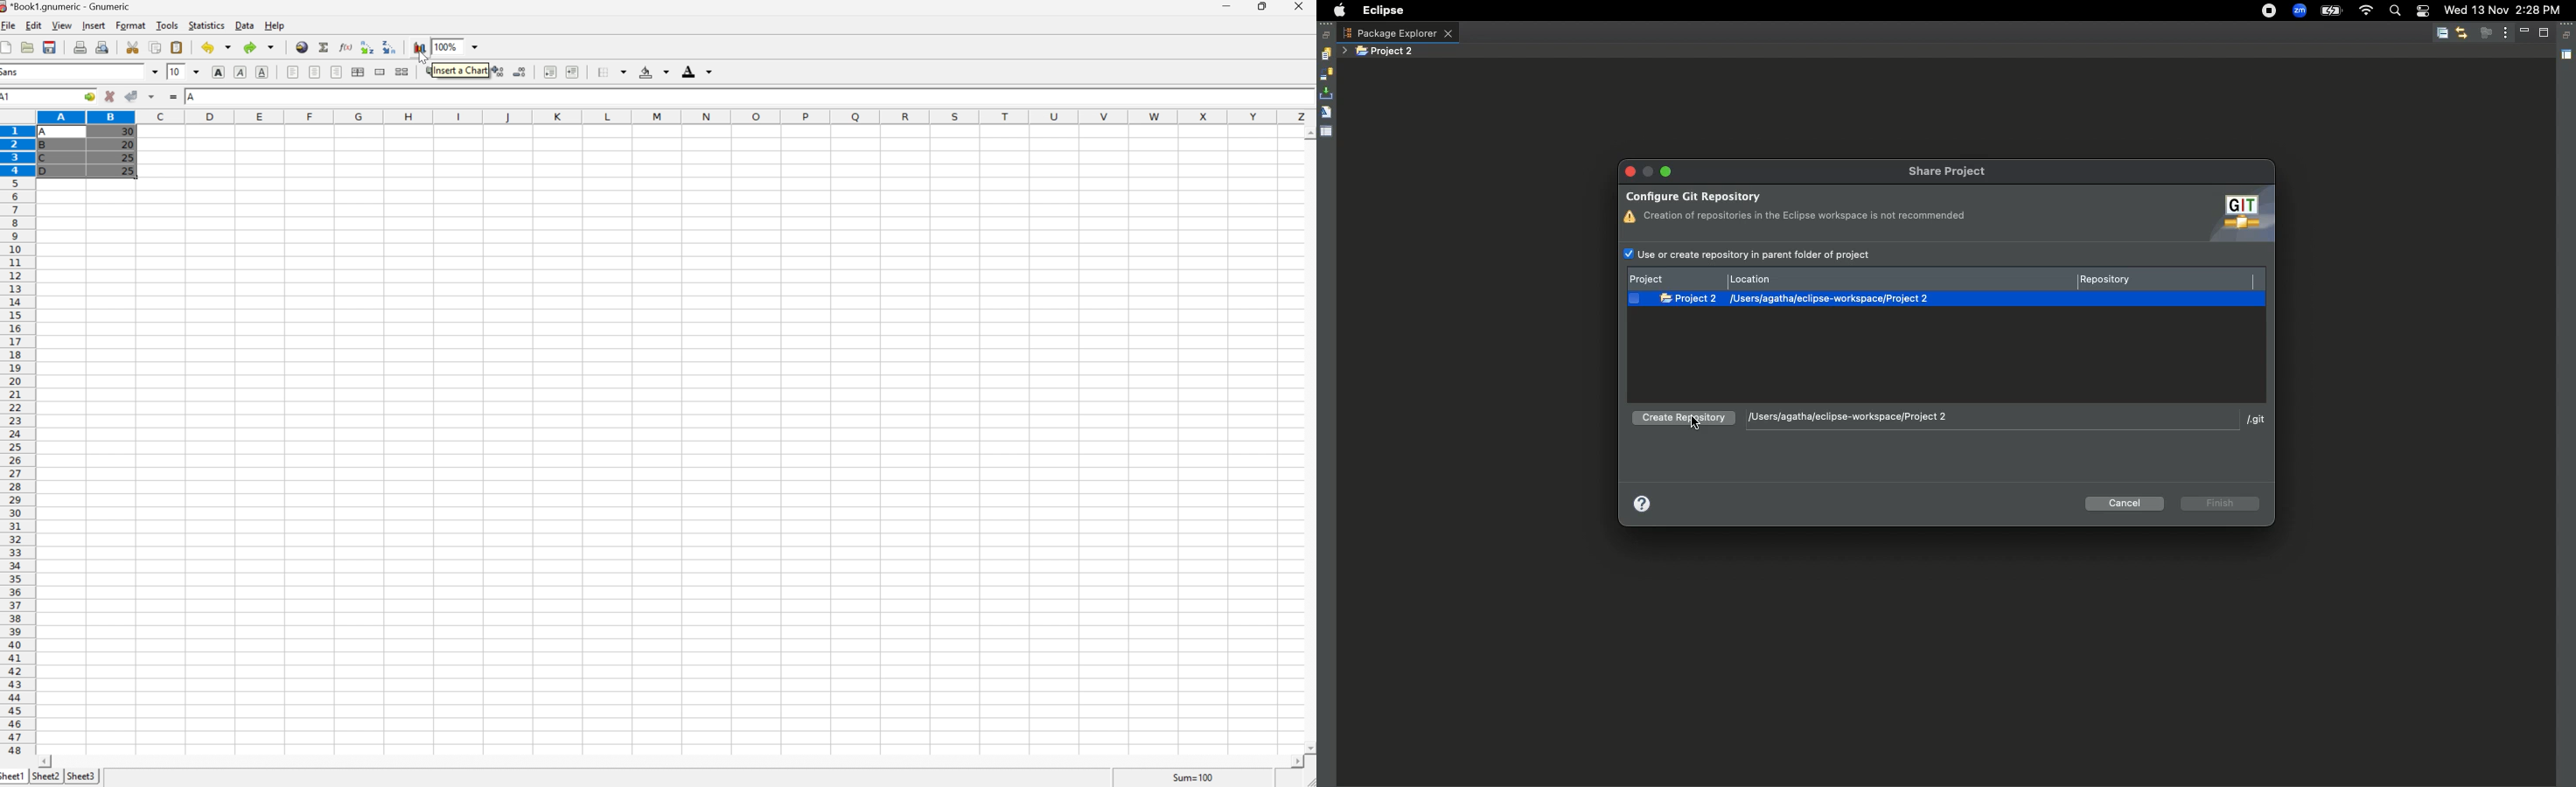 The width and height of the screenshot is (2576, 812). Describe the element at coordinates (316, 73) in the screenshot. I see `Center horizontally` at that location.